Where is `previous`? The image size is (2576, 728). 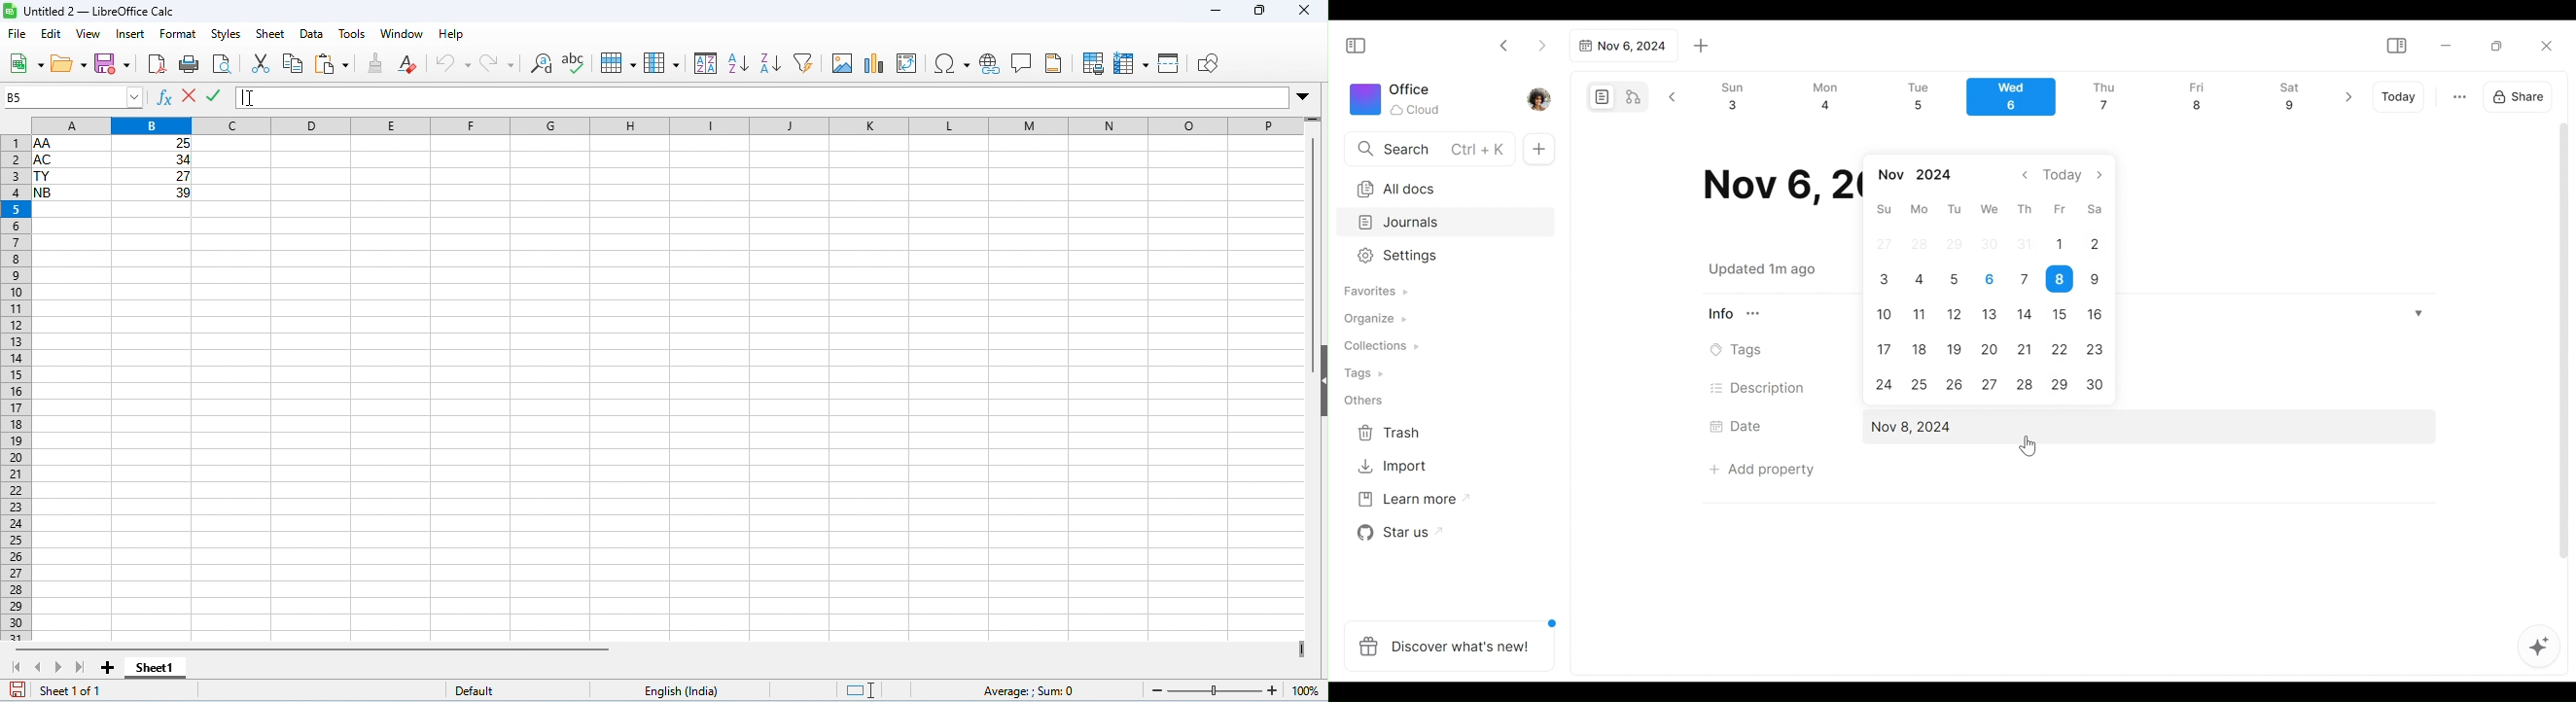
previous is located at coordinates (42, 666).